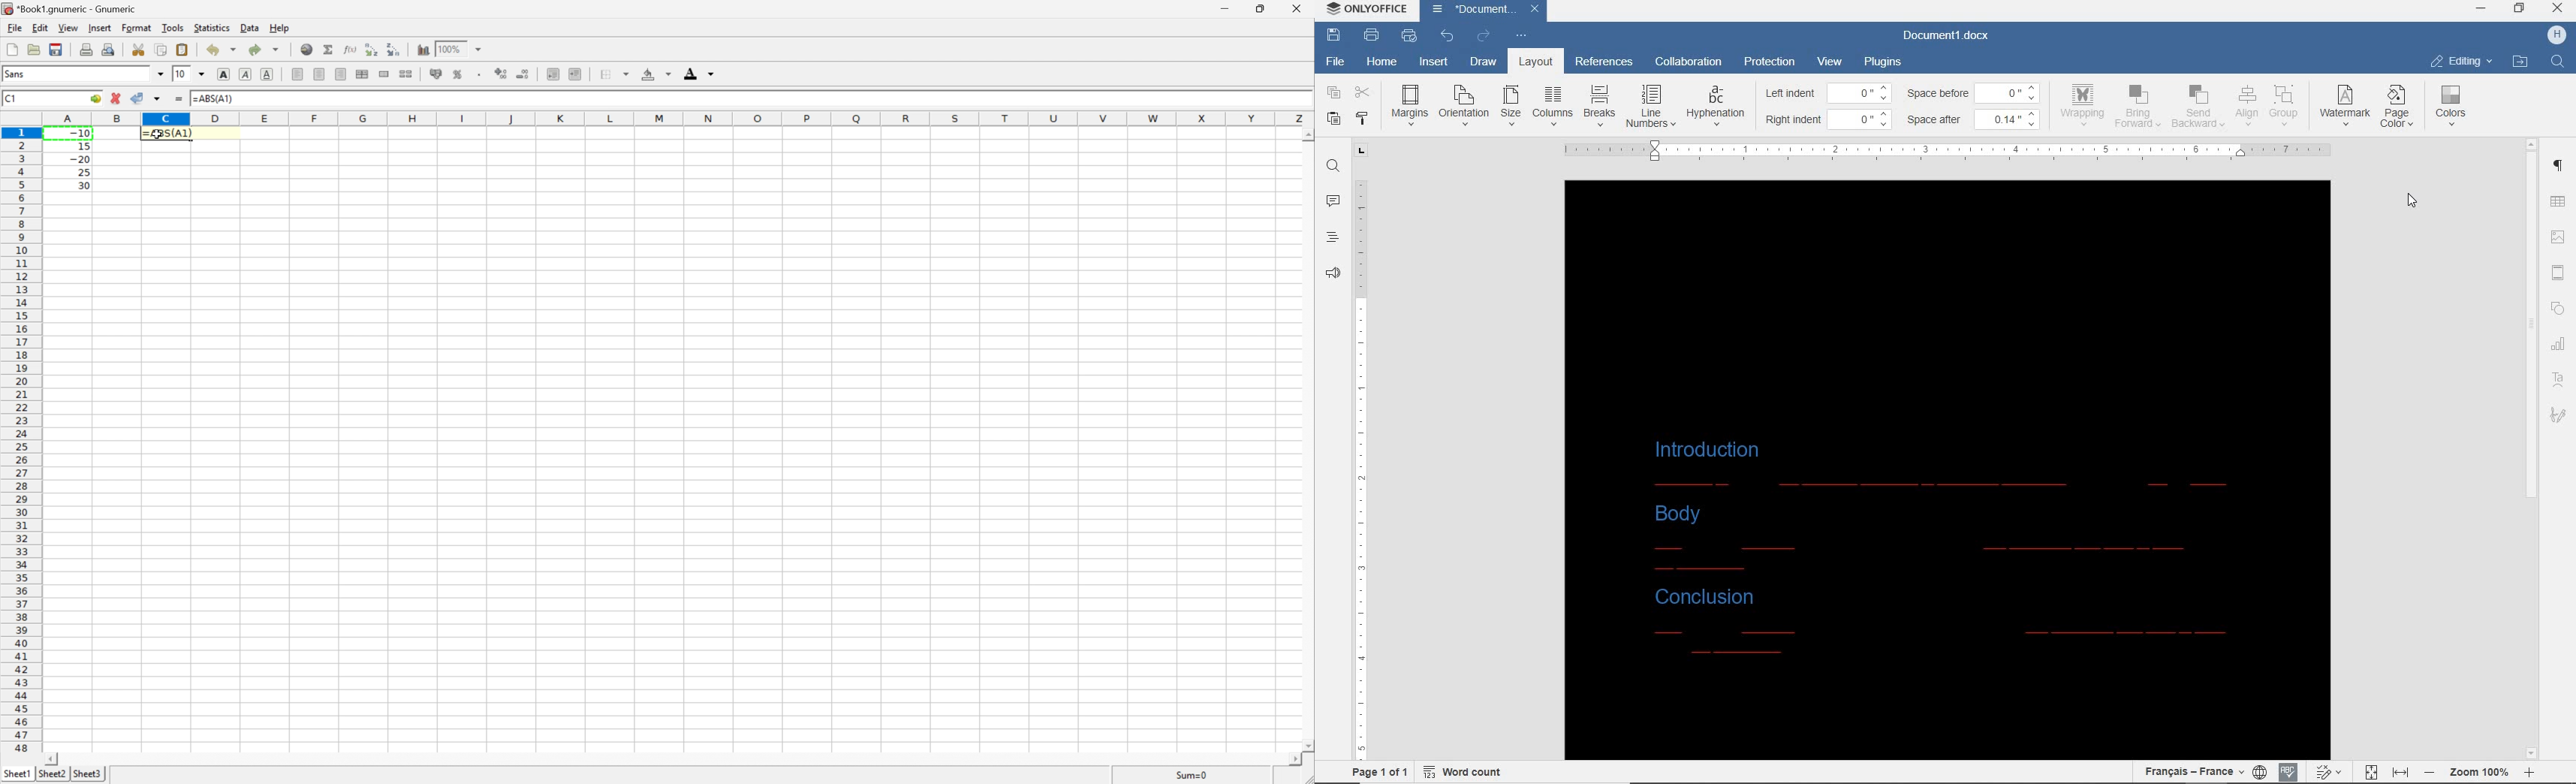 The width and height of the screenshot is (2576, 784). I want to click on Insert hyperlink, so click(305, 48).